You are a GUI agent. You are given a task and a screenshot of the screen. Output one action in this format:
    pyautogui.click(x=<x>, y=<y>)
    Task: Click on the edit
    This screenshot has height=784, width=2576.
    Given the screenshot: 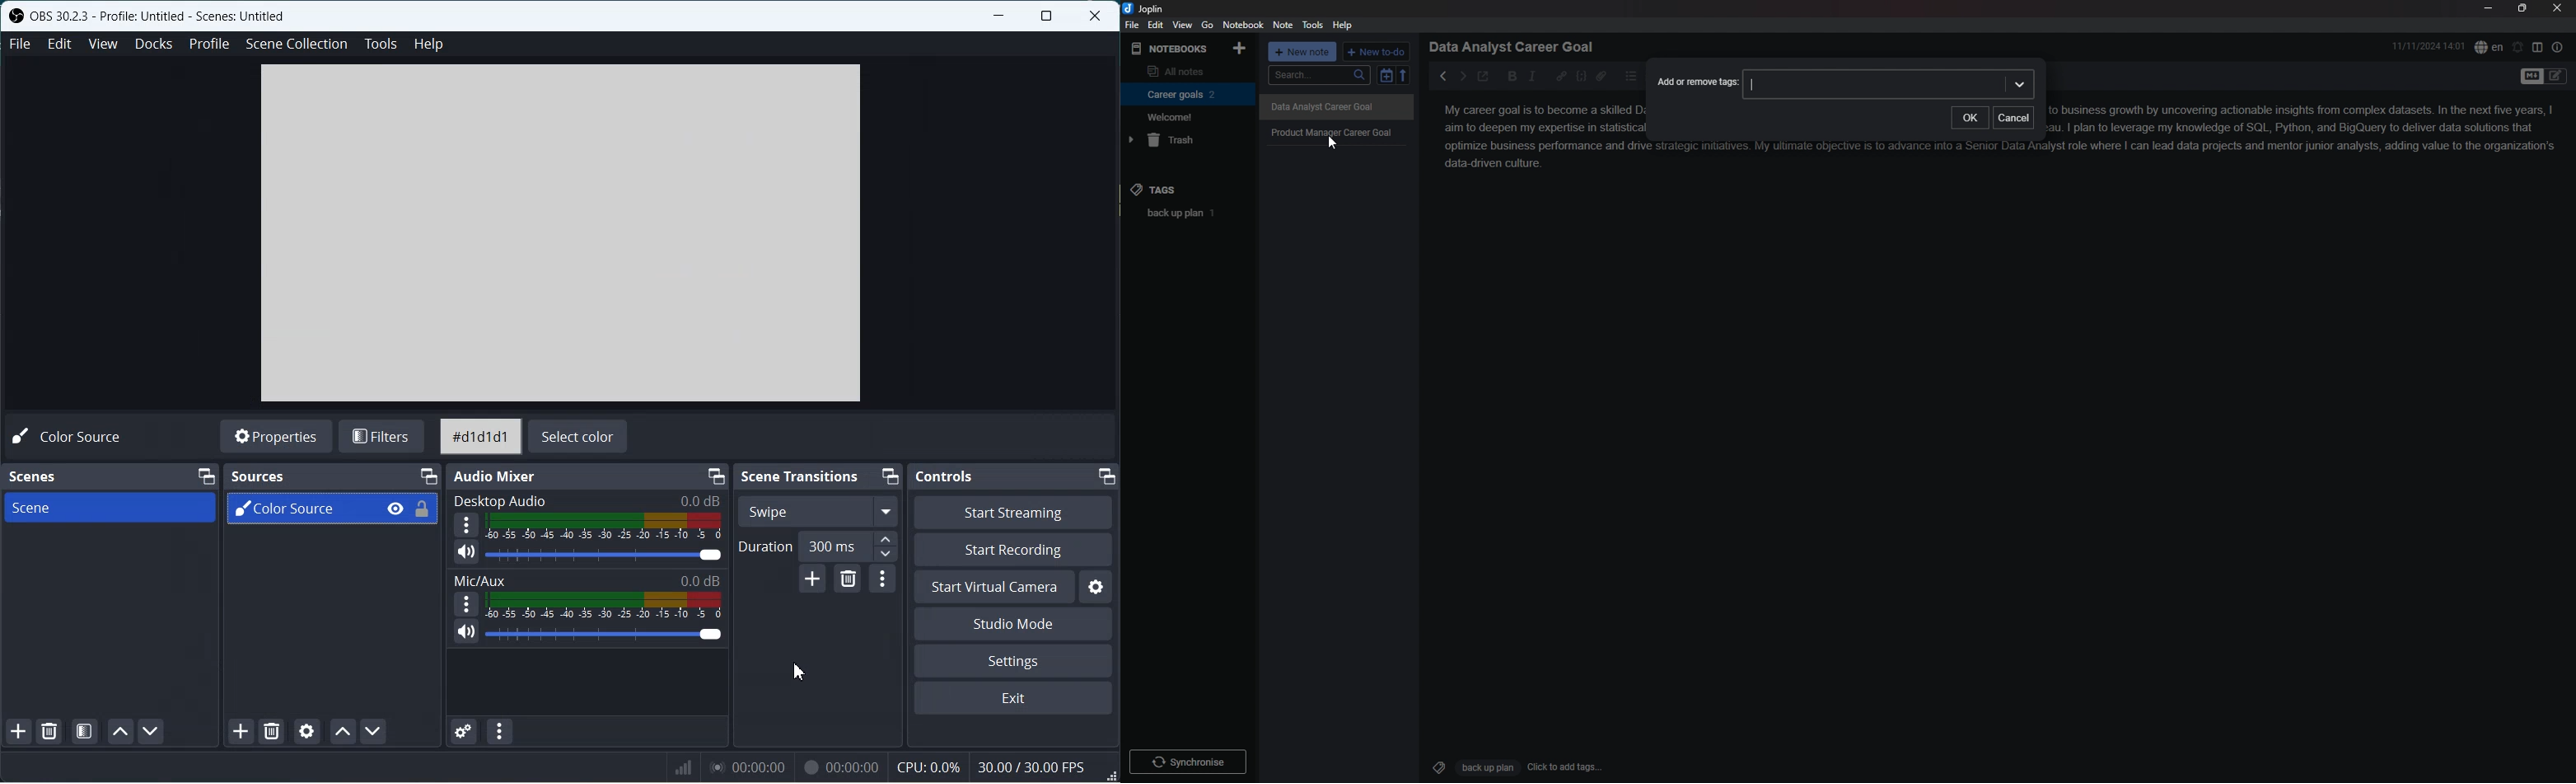 What is the action you would take?
    pyautogui.click(x=1157, y=24)
    